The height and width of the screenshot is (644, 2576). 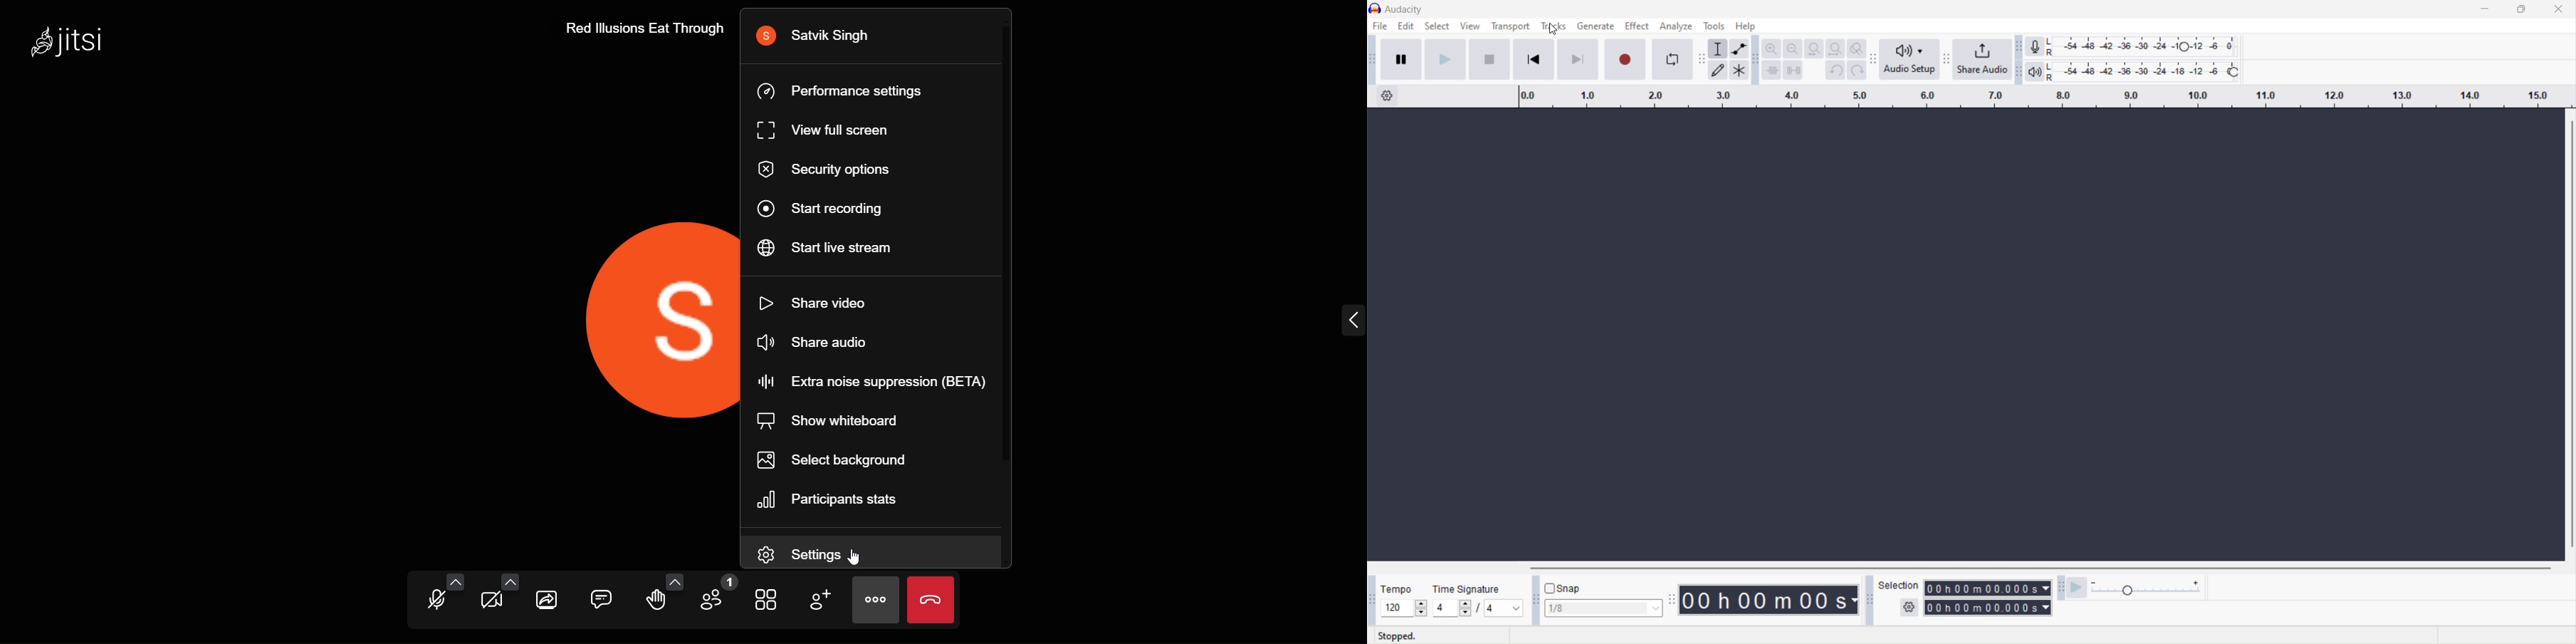 What do you see at coordinates (1385, 95) in the screenshot?
I see `Timeline options` at bounding box center [1385, 95].